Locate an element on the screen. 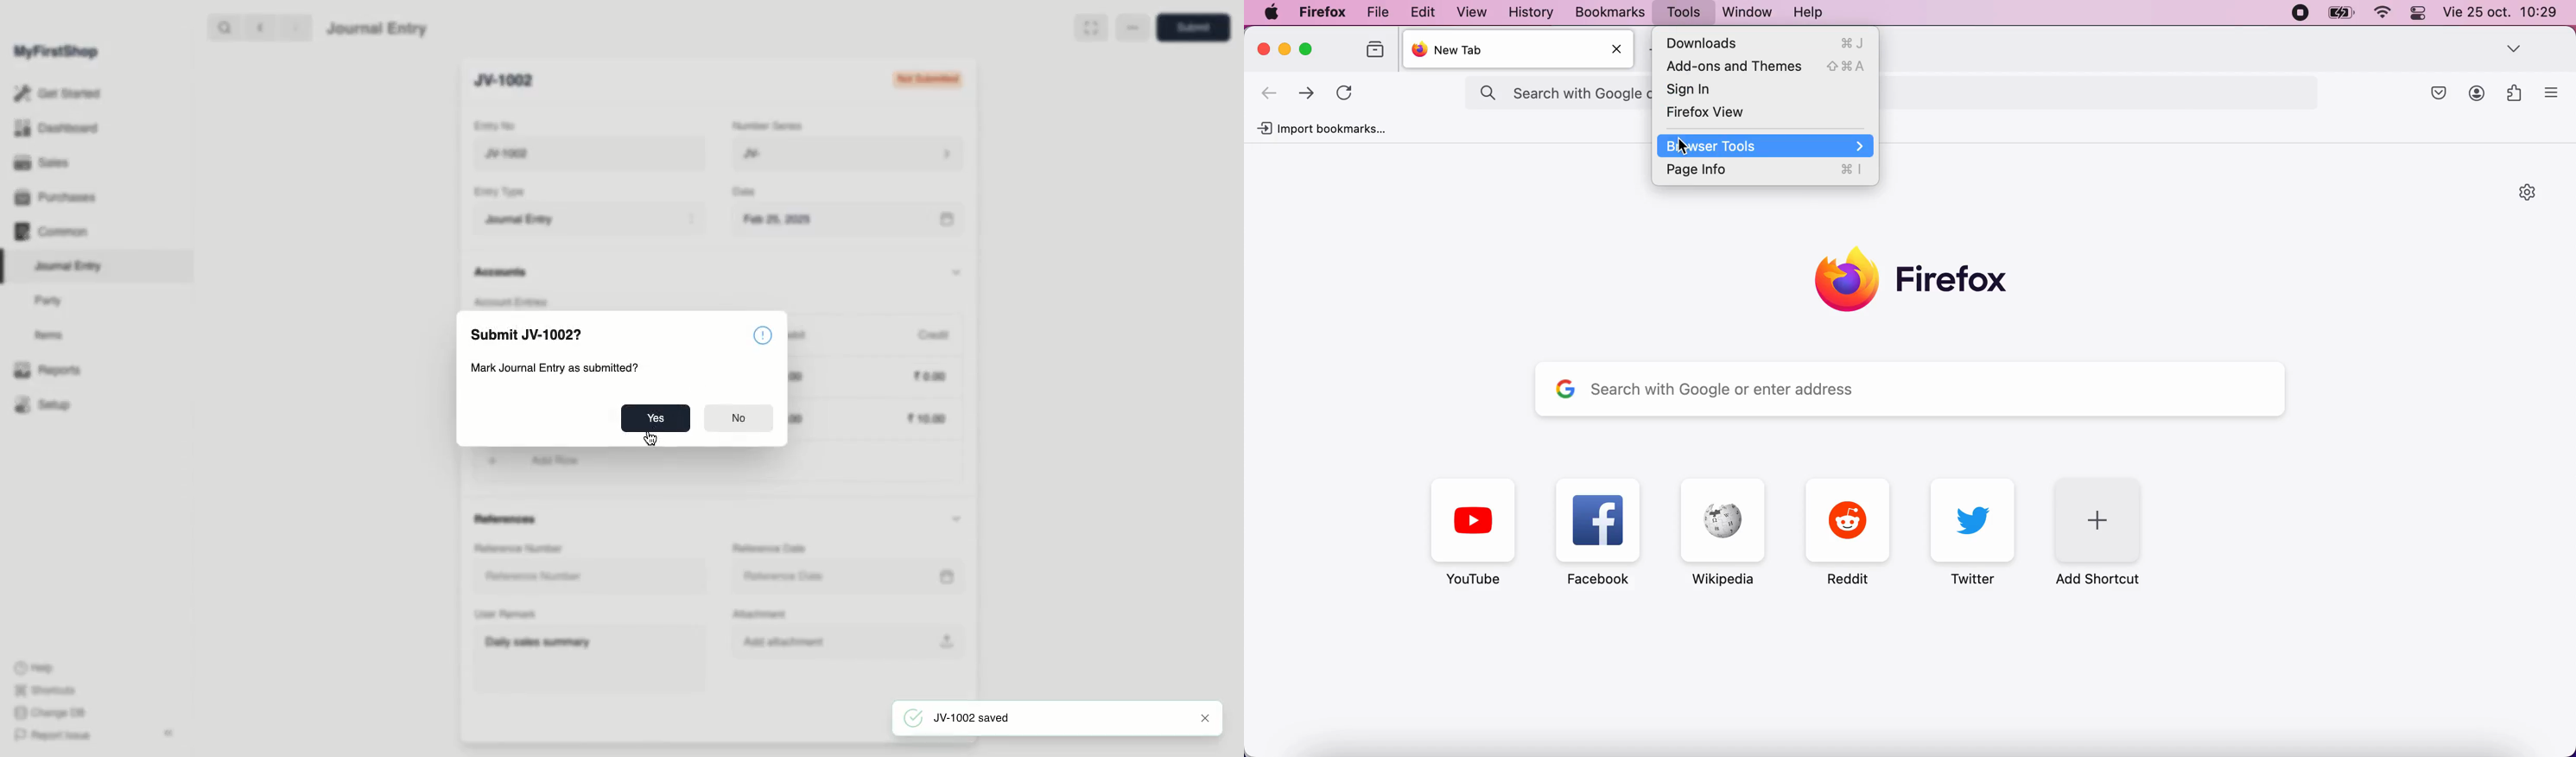 Image resolution: width=2576 pixels, height=784 pixels. Dashboard is located at coordinates (55, 127).